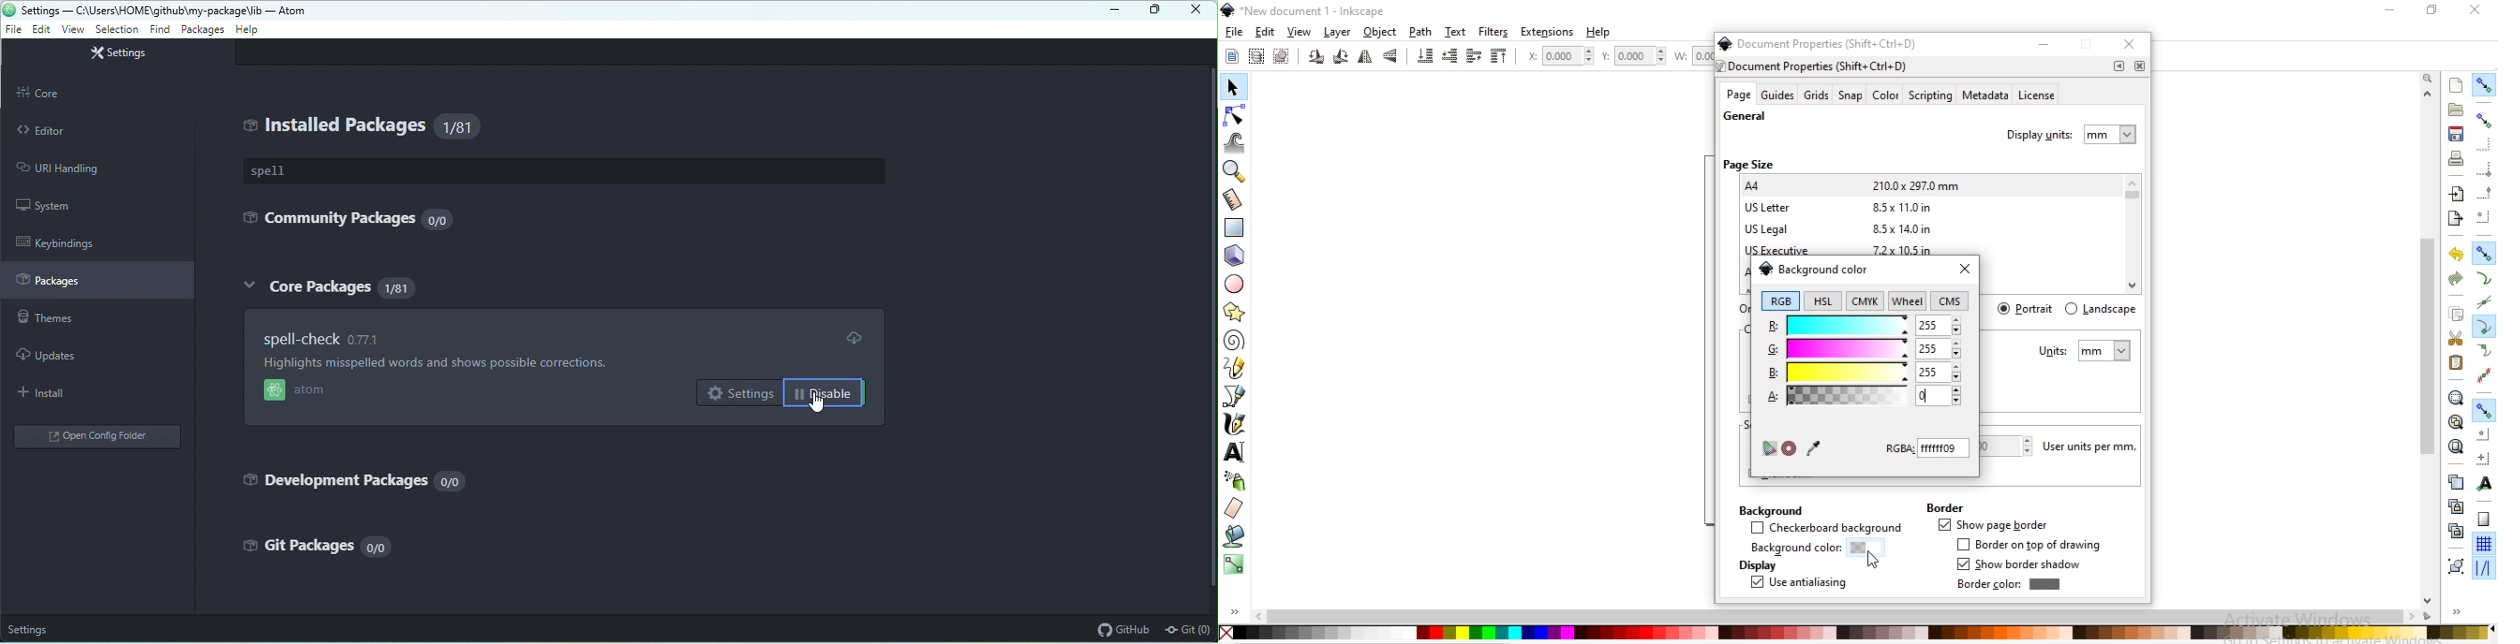 The height and width of the screenshot is (644, 2520). Describe the element at coordinates (2457, 84) in the screenshot. I see `create s document with default template` at that location.